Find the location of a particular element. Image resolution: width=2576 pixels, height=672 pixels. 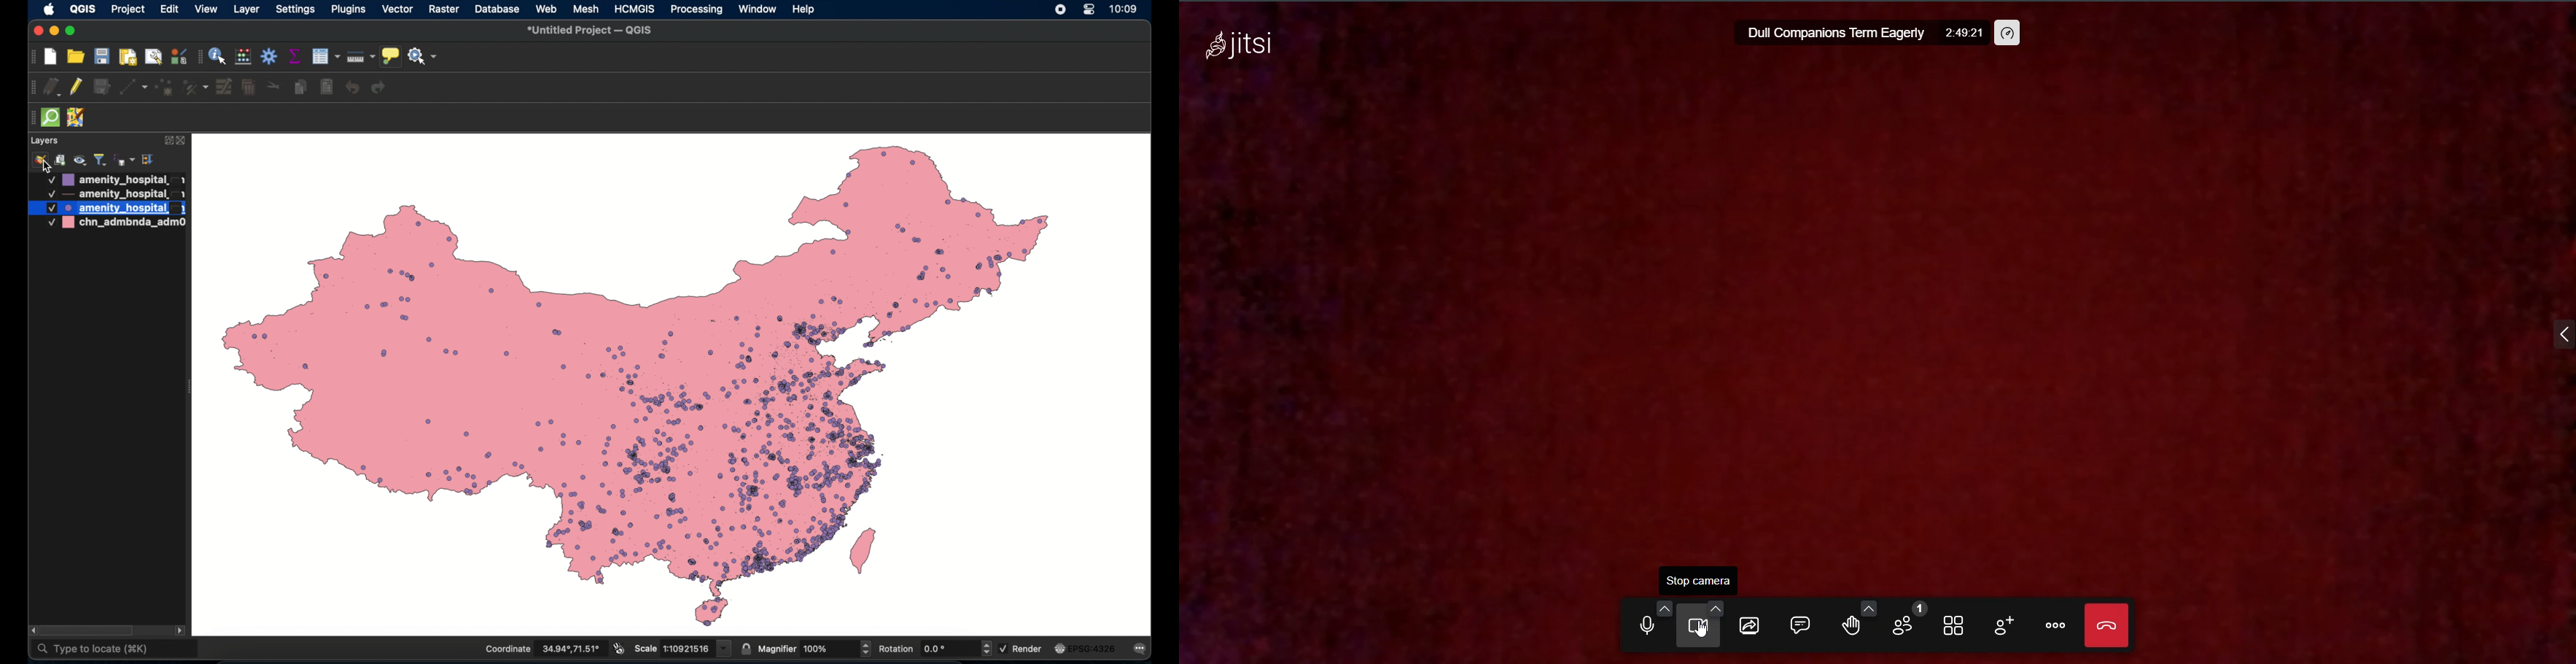

QGIS is located at coordinates (82, 9).